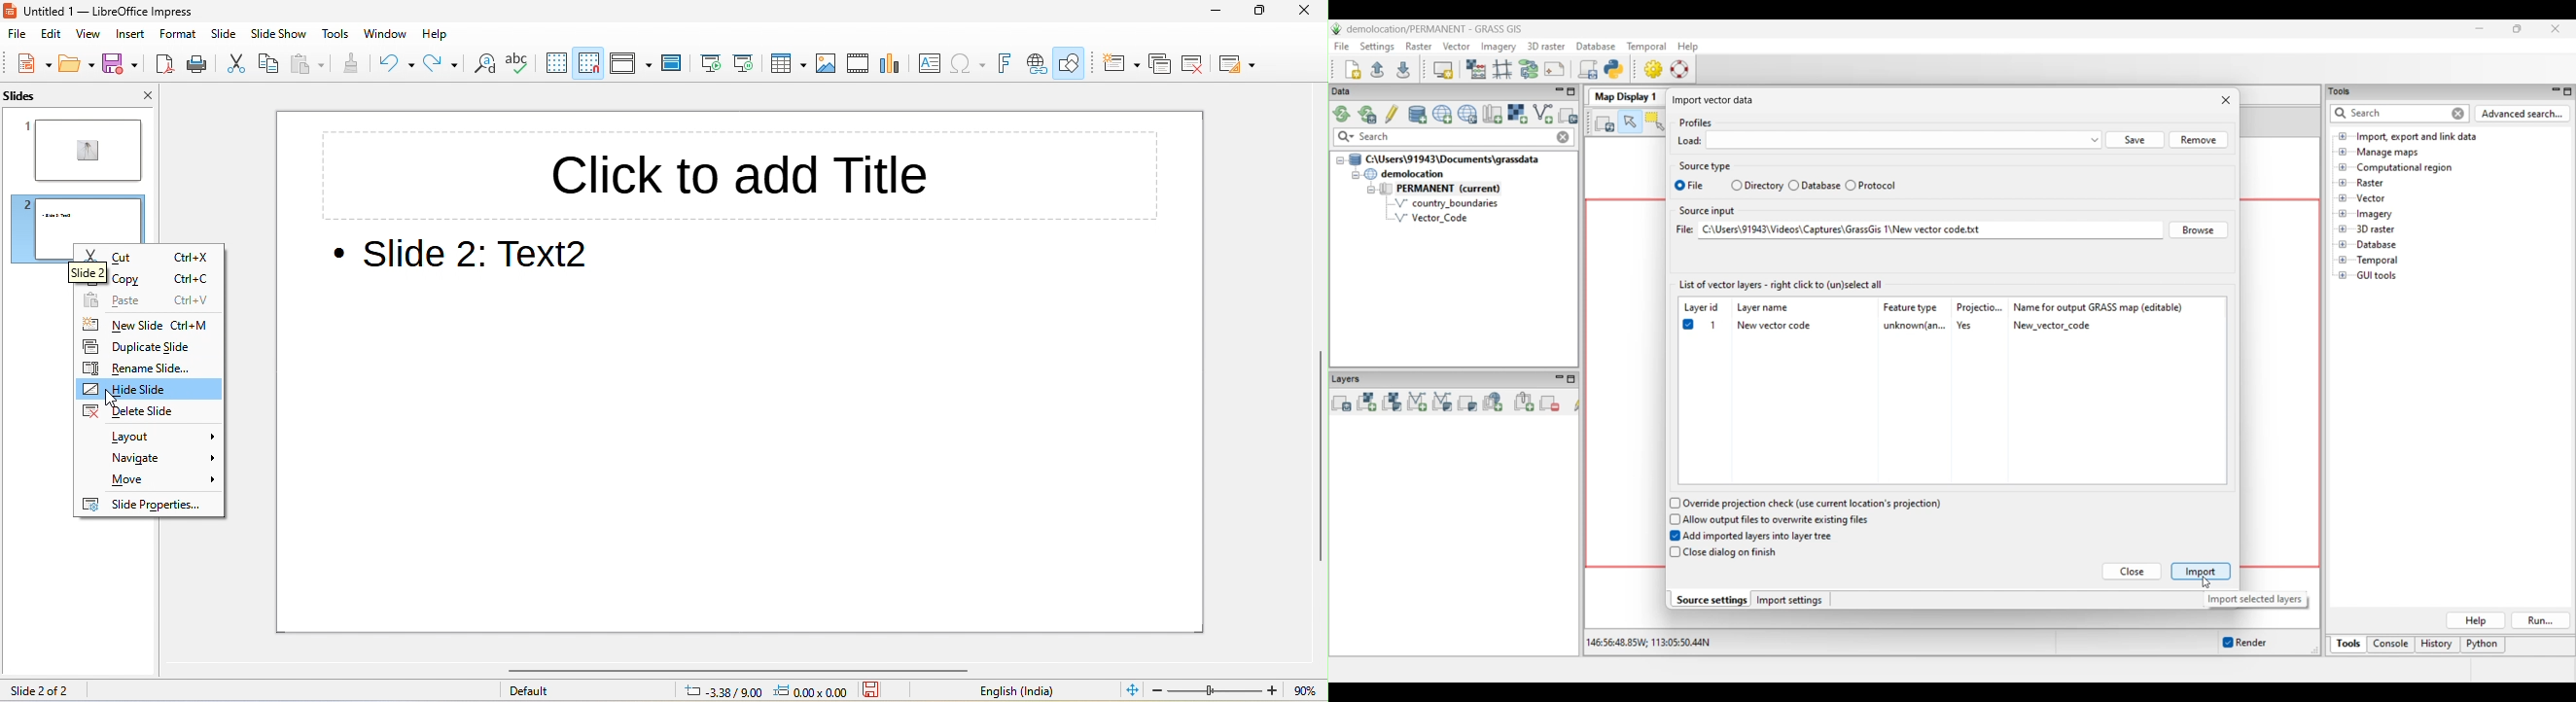  I want to click on tools, so click(336, 36).